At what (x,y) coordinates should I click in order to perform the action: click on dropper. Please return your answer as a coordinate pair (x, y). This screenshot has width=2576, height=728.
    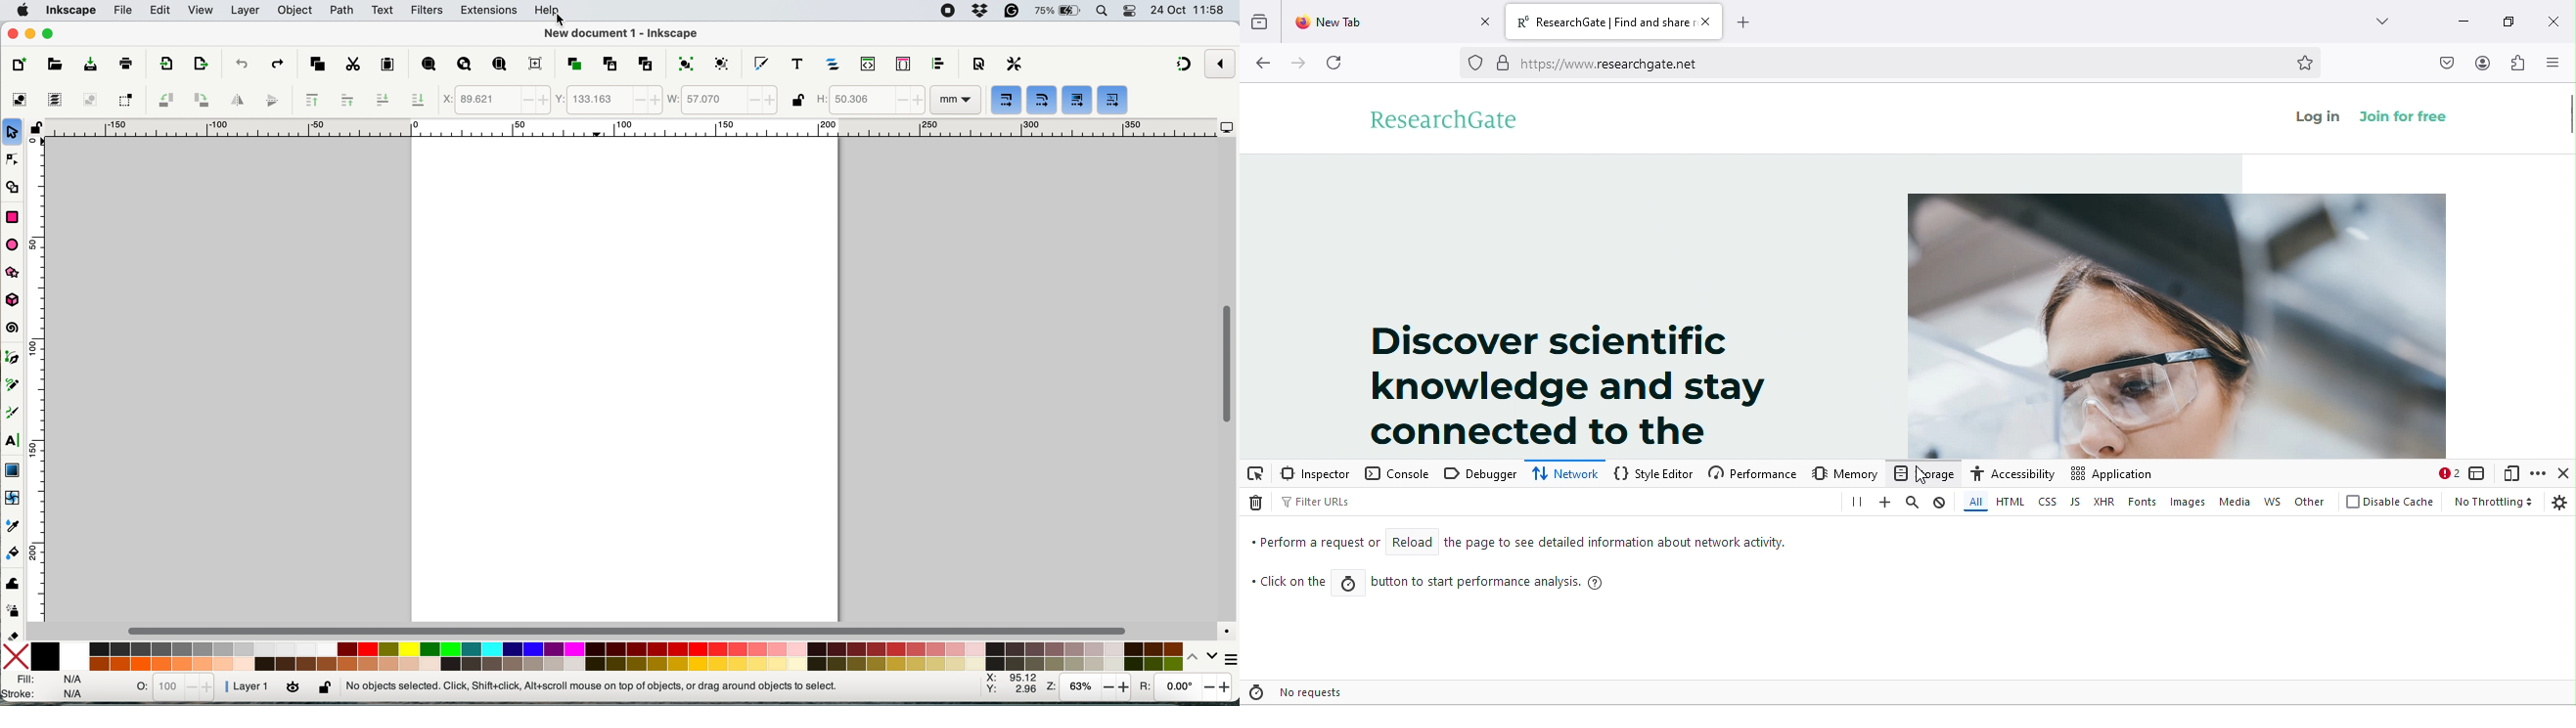
    Looking at the image, I should click on (14, 524).